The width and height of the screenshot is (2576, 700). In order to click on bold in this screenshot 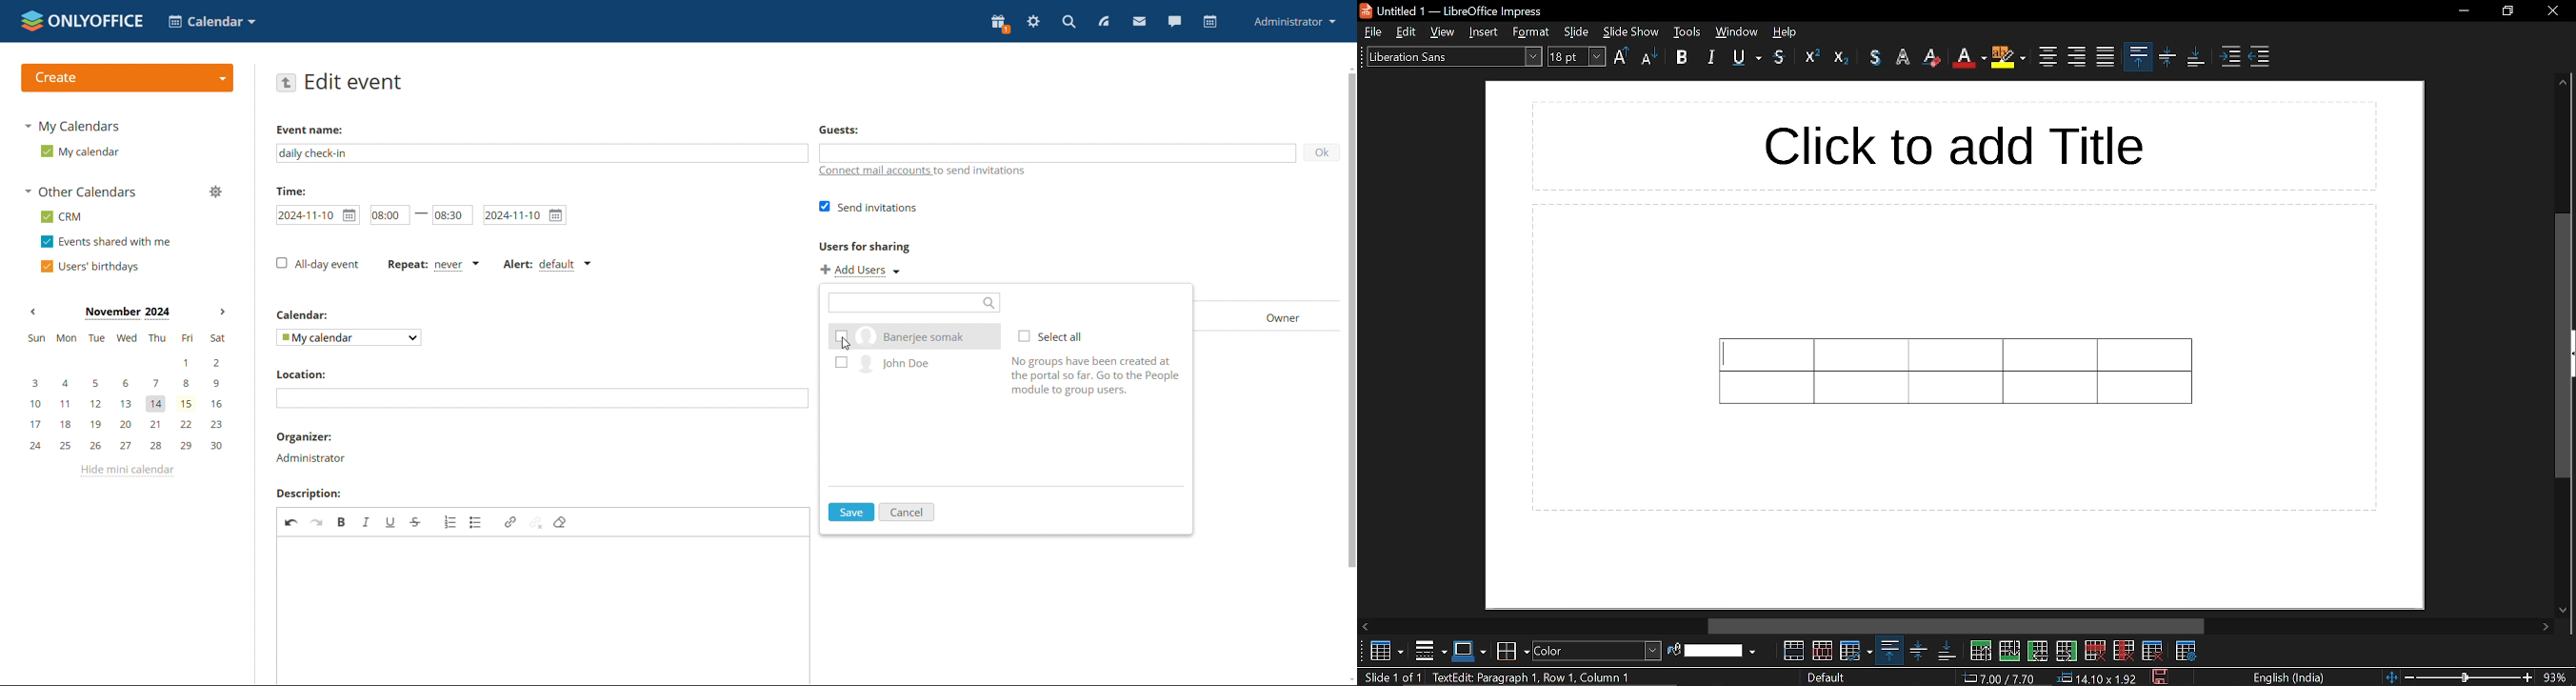, I will do `click(343, 521)`.